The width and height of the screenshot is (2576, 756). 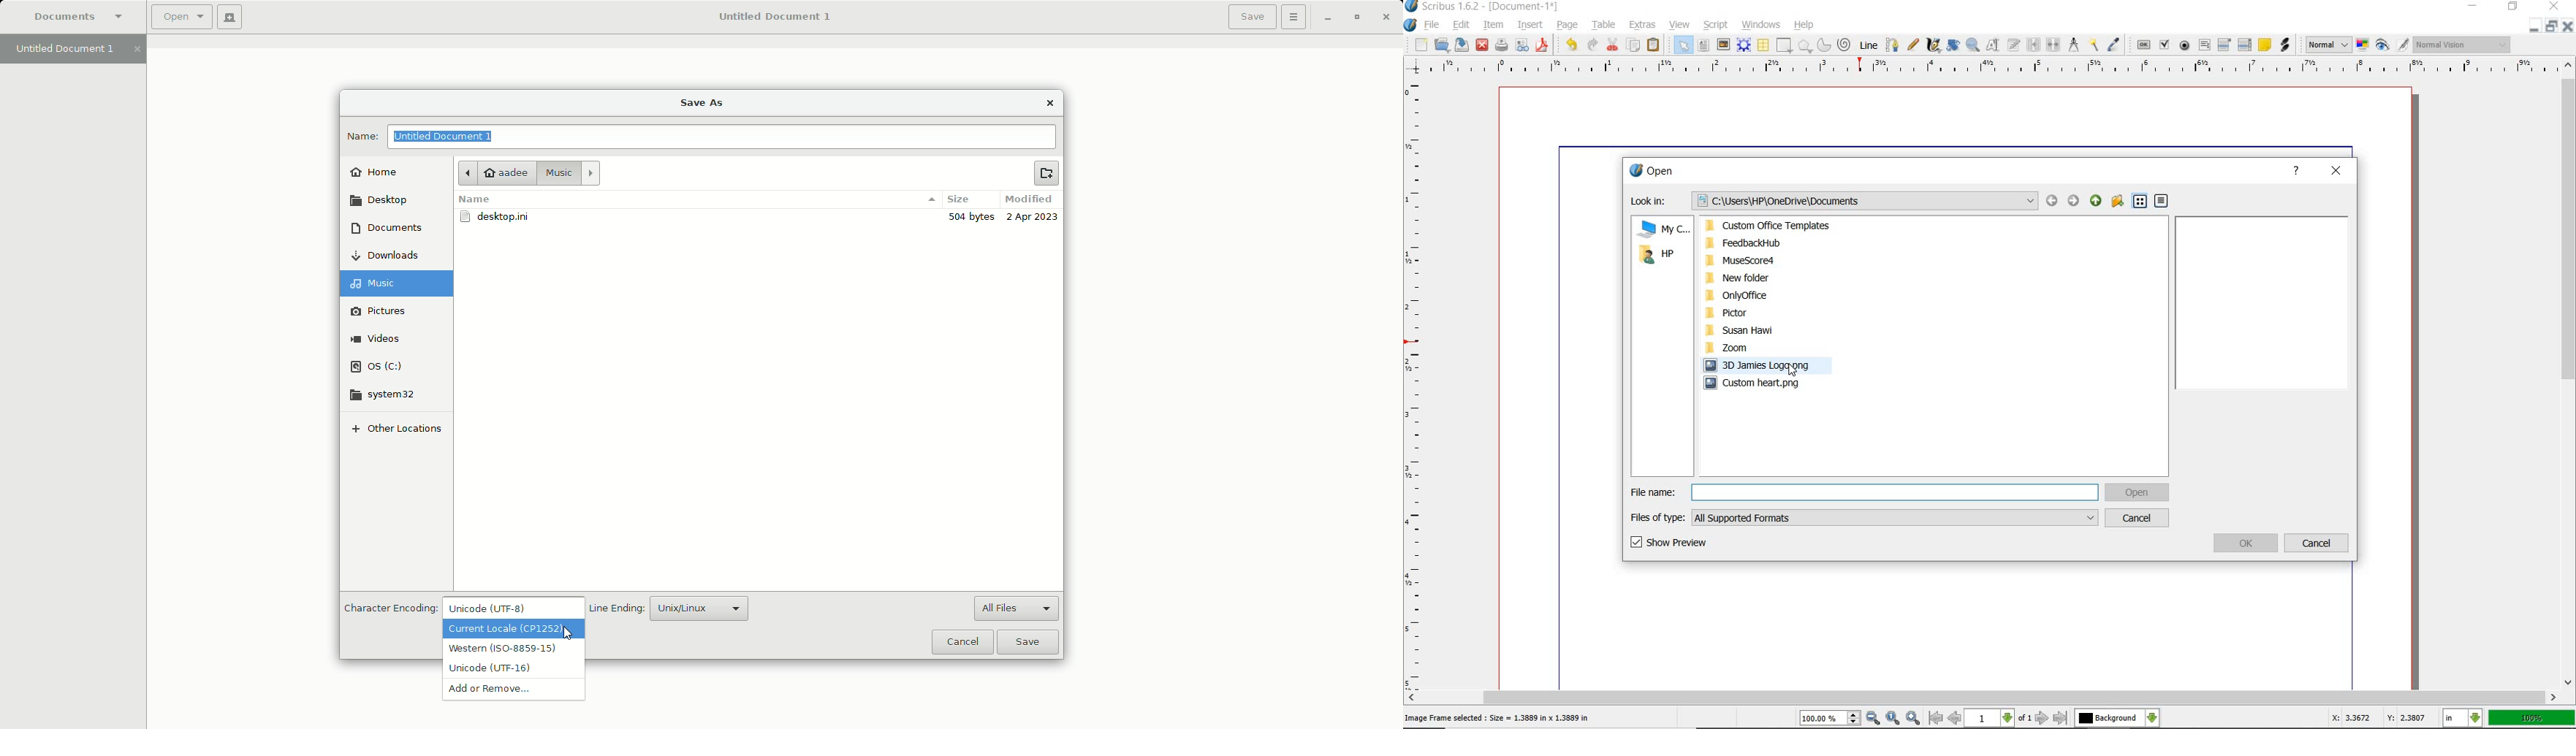 What do you see at coordinates (1568, 25) in the screenshot?
I see `page` at bounding box center [1568, 25].